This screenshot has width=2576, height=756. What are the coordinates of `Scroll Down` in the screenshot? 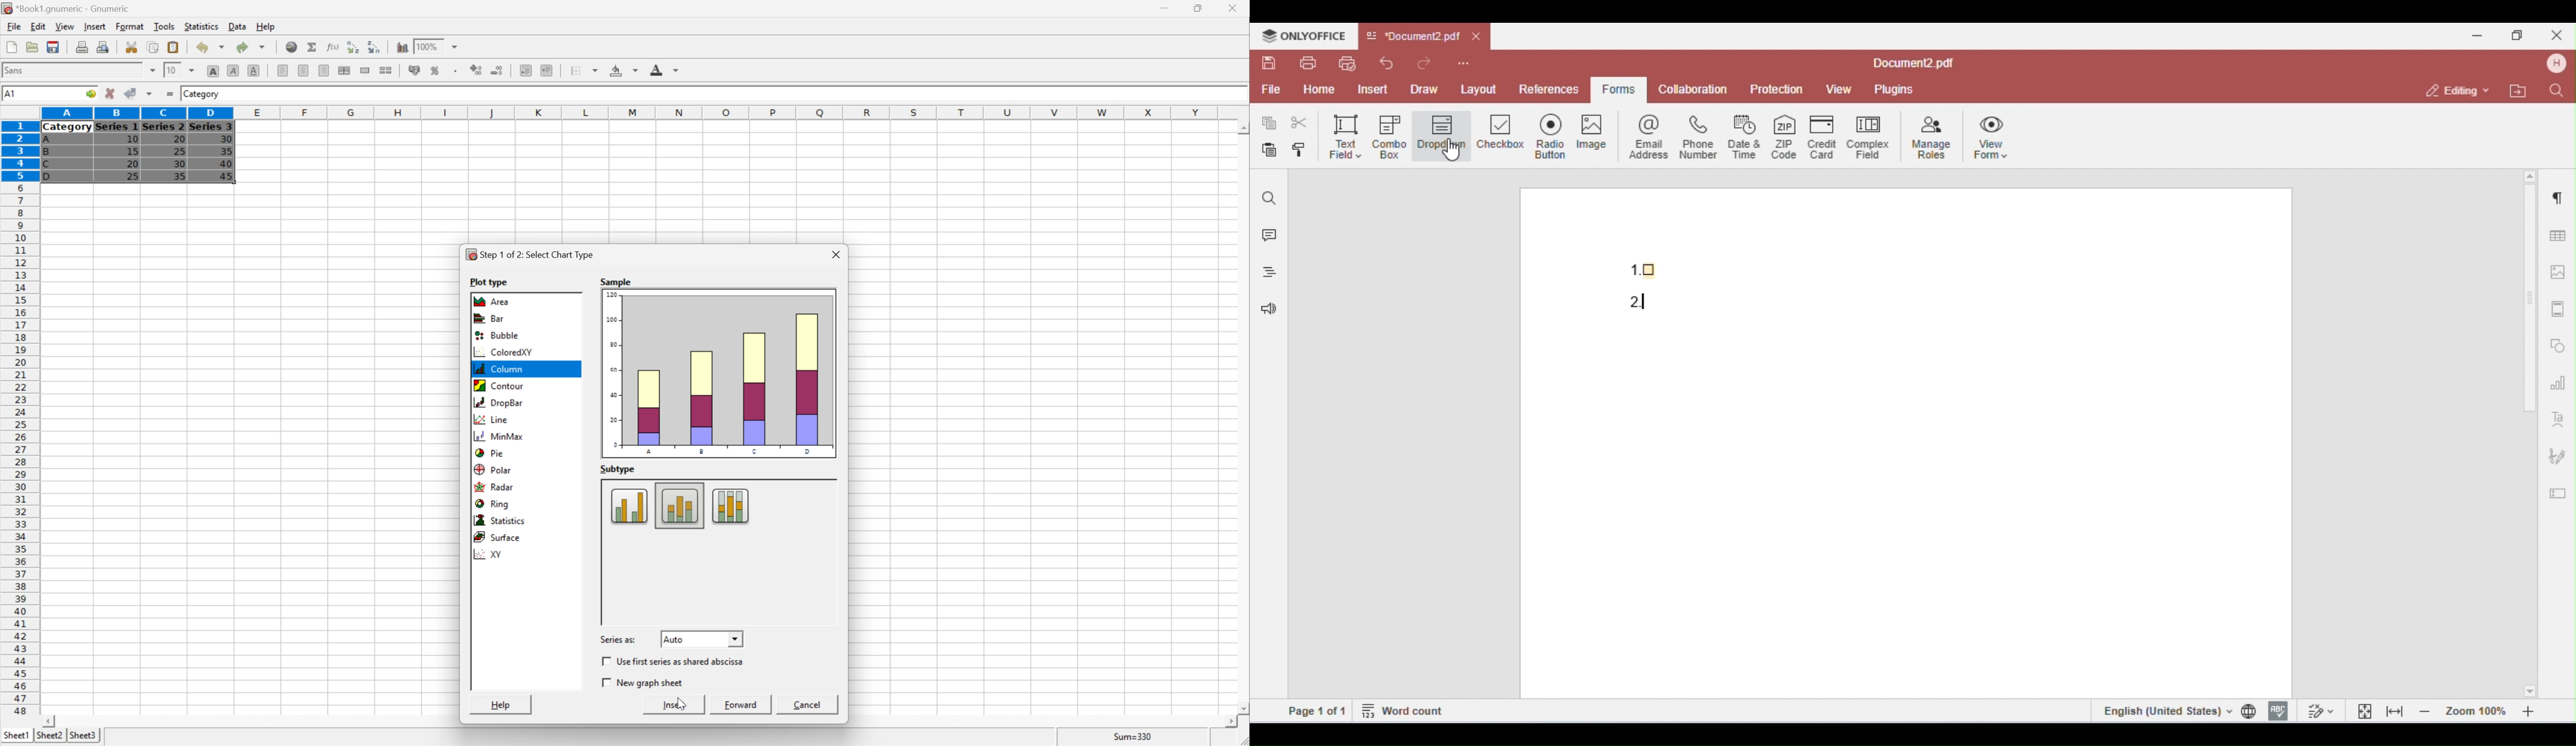 It's located at (1242, 710).